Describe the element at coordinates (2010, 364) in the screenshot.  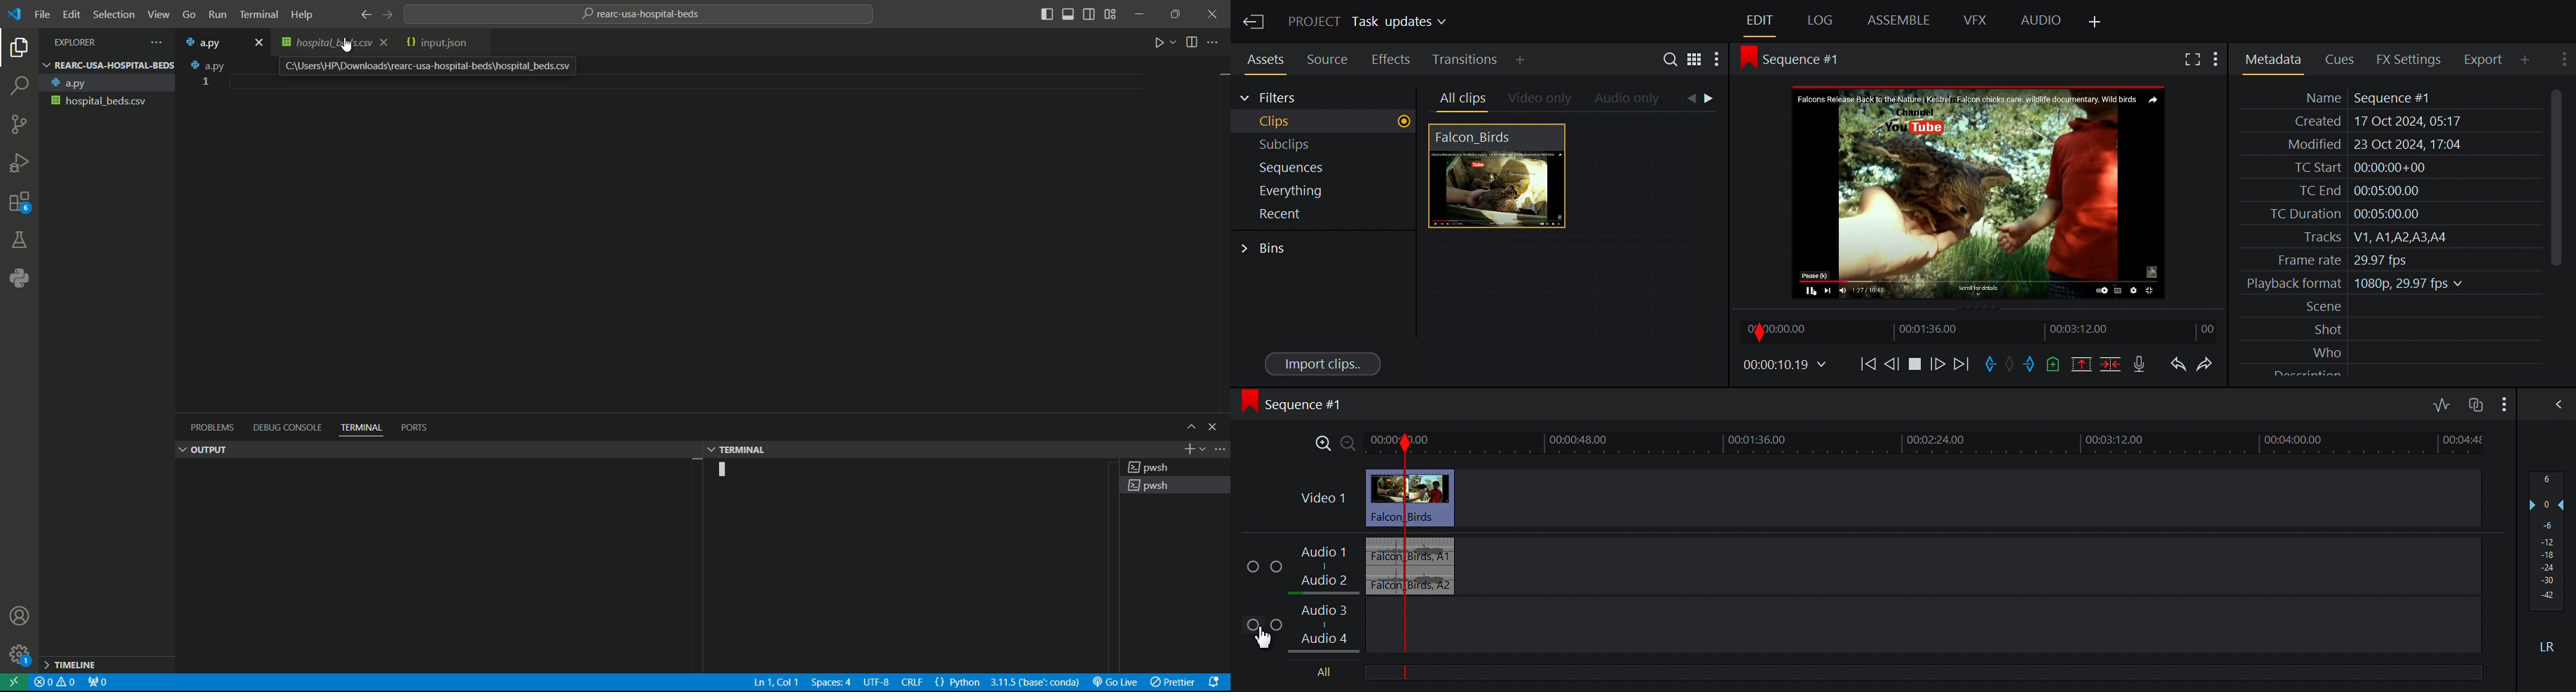
I see `Clear marks` at that location.